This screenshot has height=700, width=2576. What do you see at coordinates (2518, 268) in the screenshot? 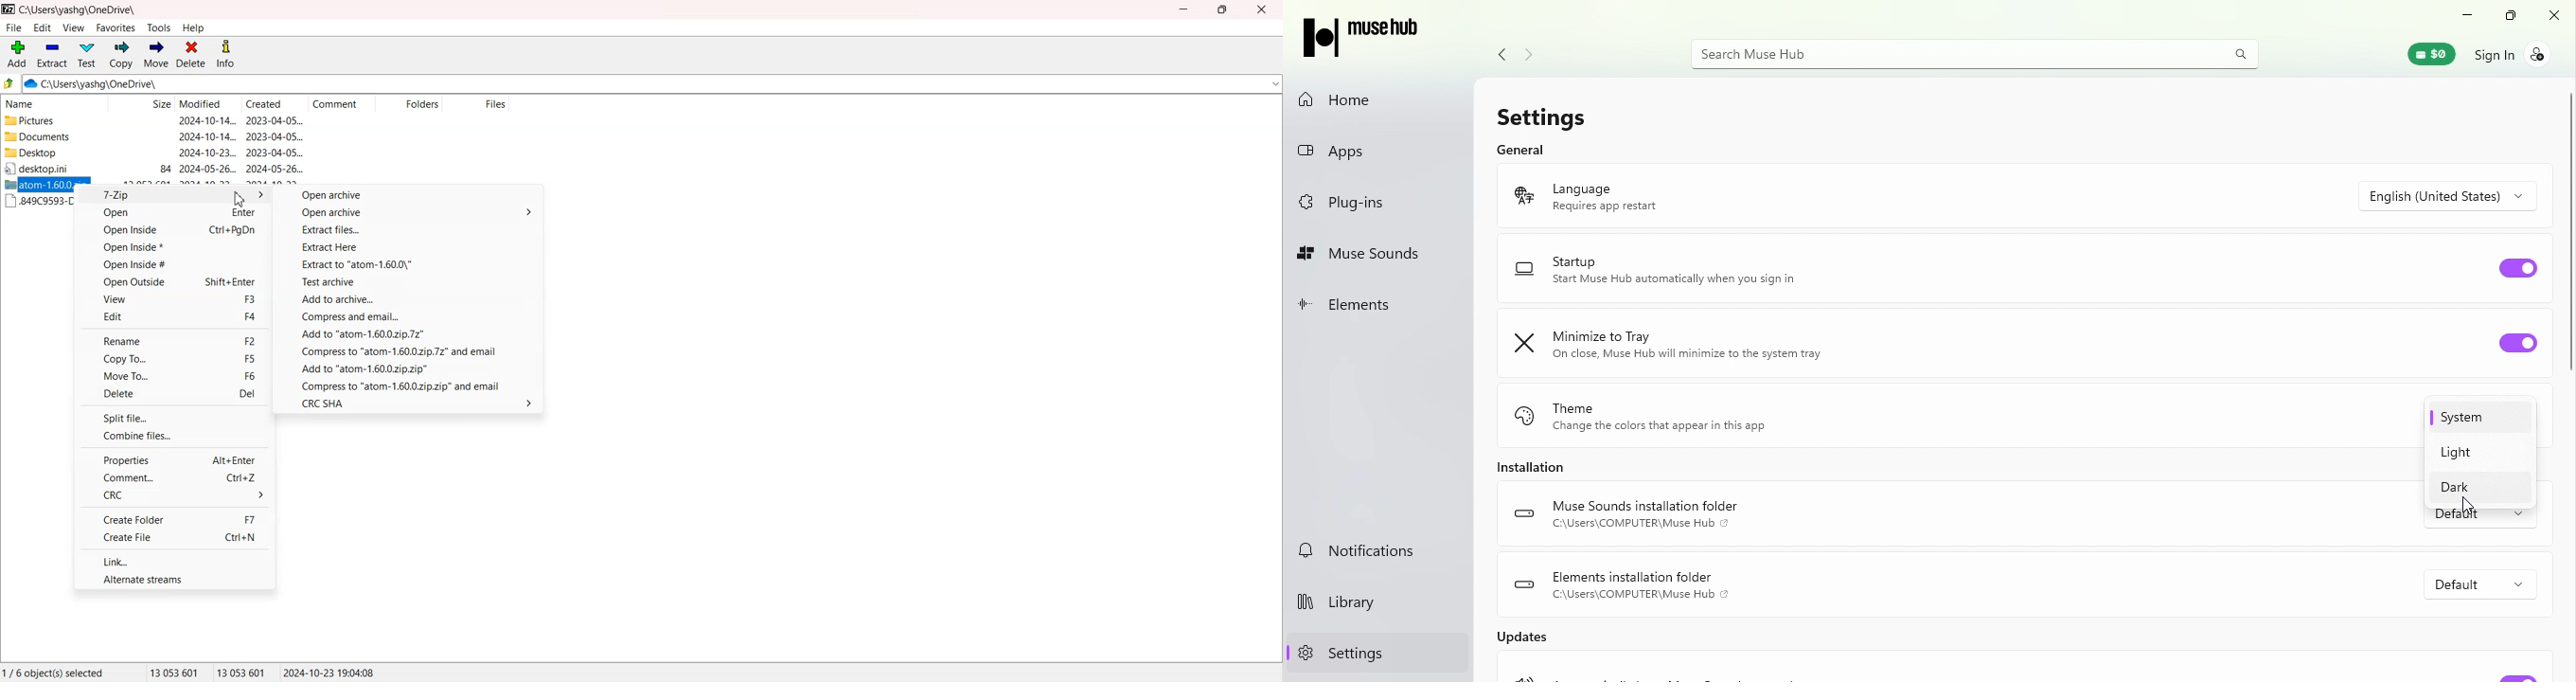
I see `Toggle startup` at bounding box center [2518, 268].